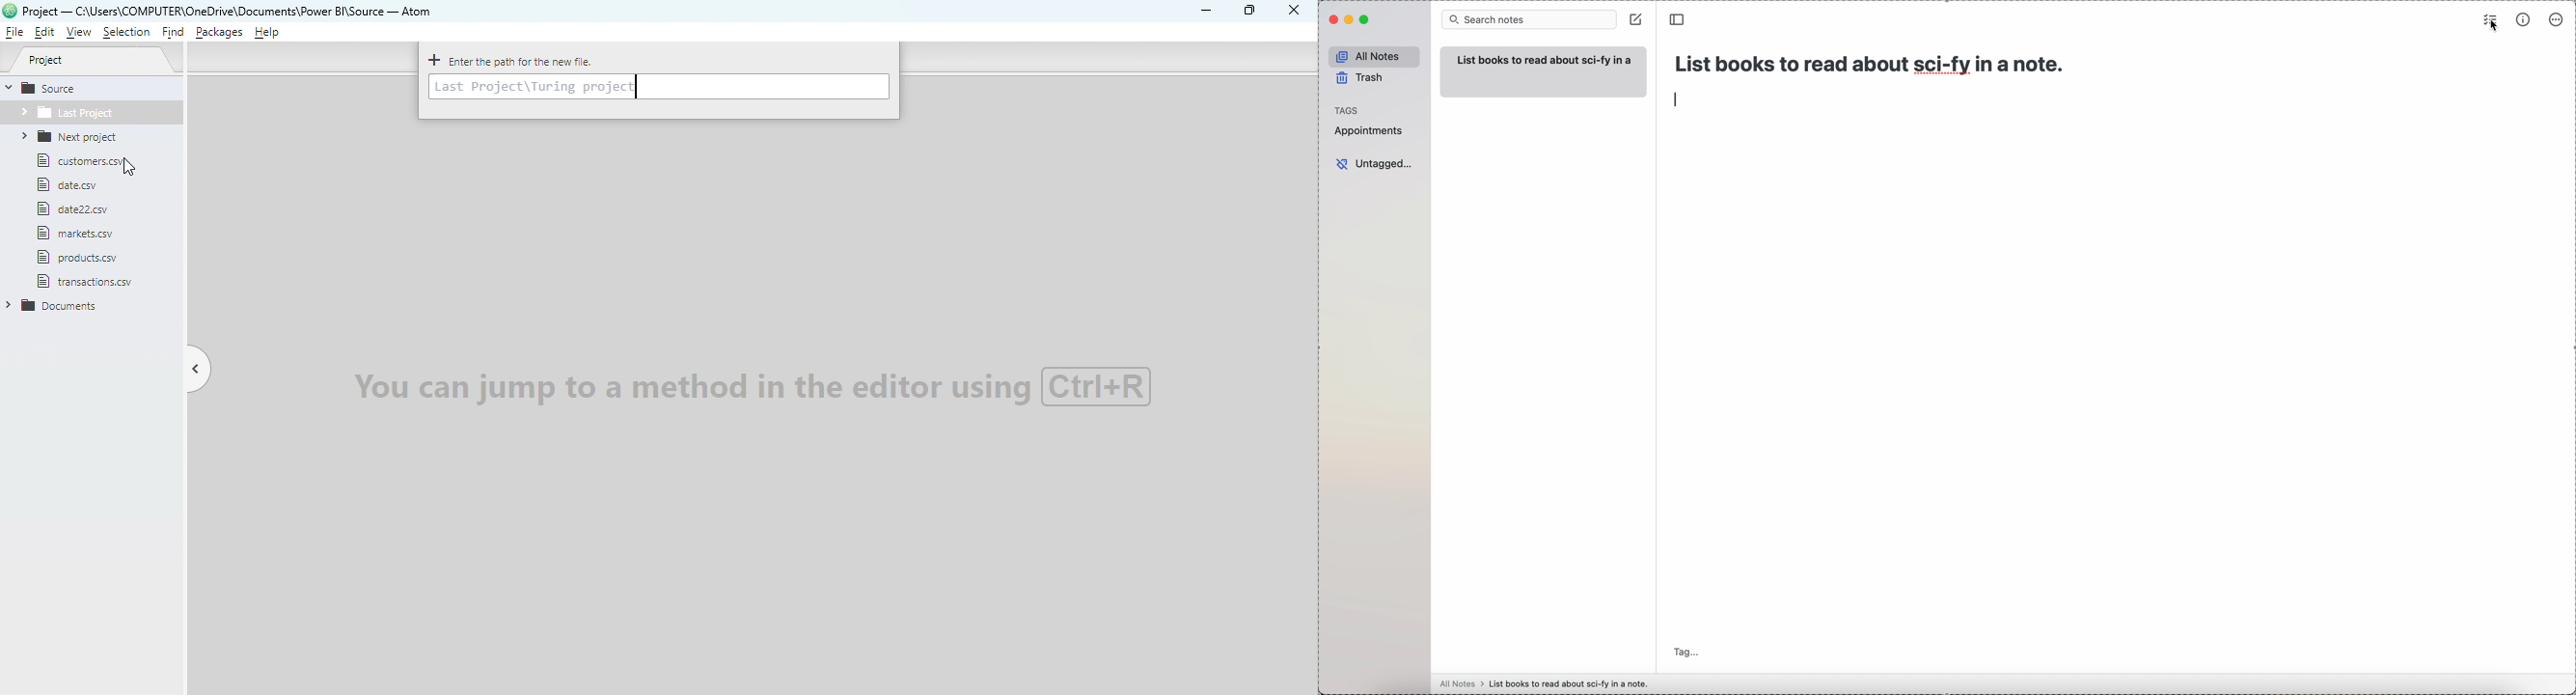 This screenshot has width=2576, height=700. I want to click on maximize, so click(1364, 21).